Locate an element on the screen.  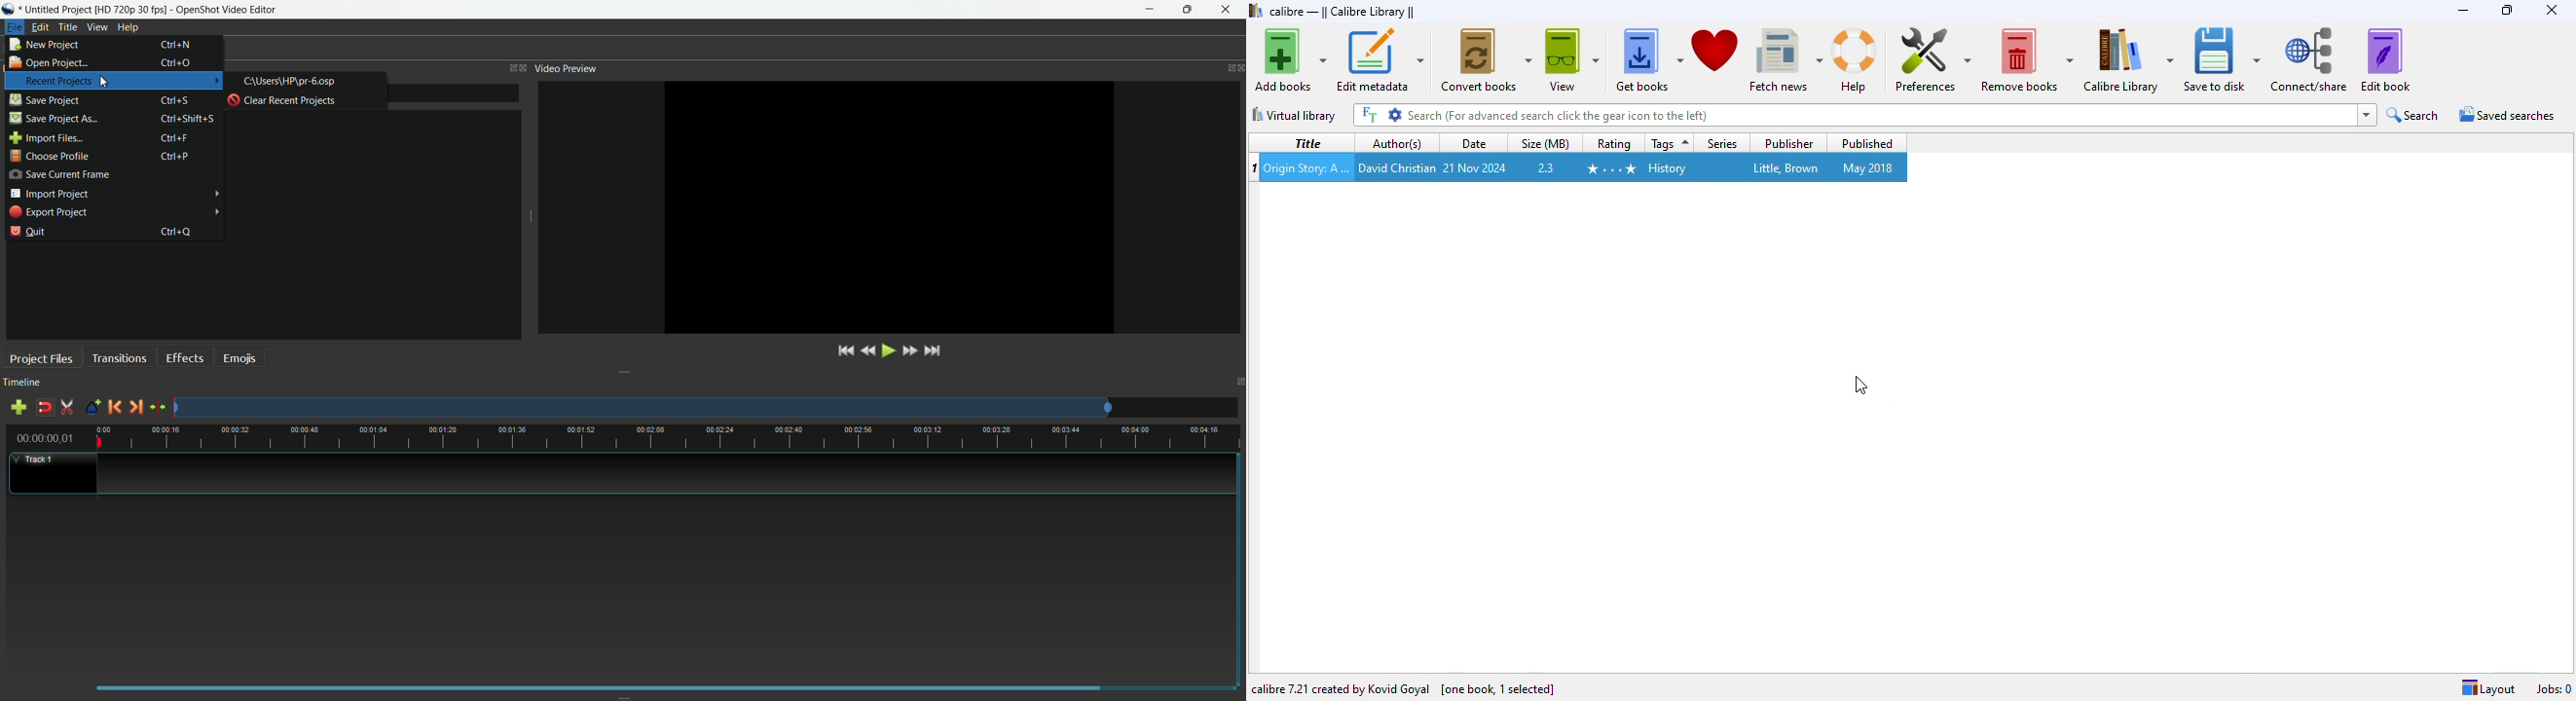
saved searches is located at coordinates (2508, 114).